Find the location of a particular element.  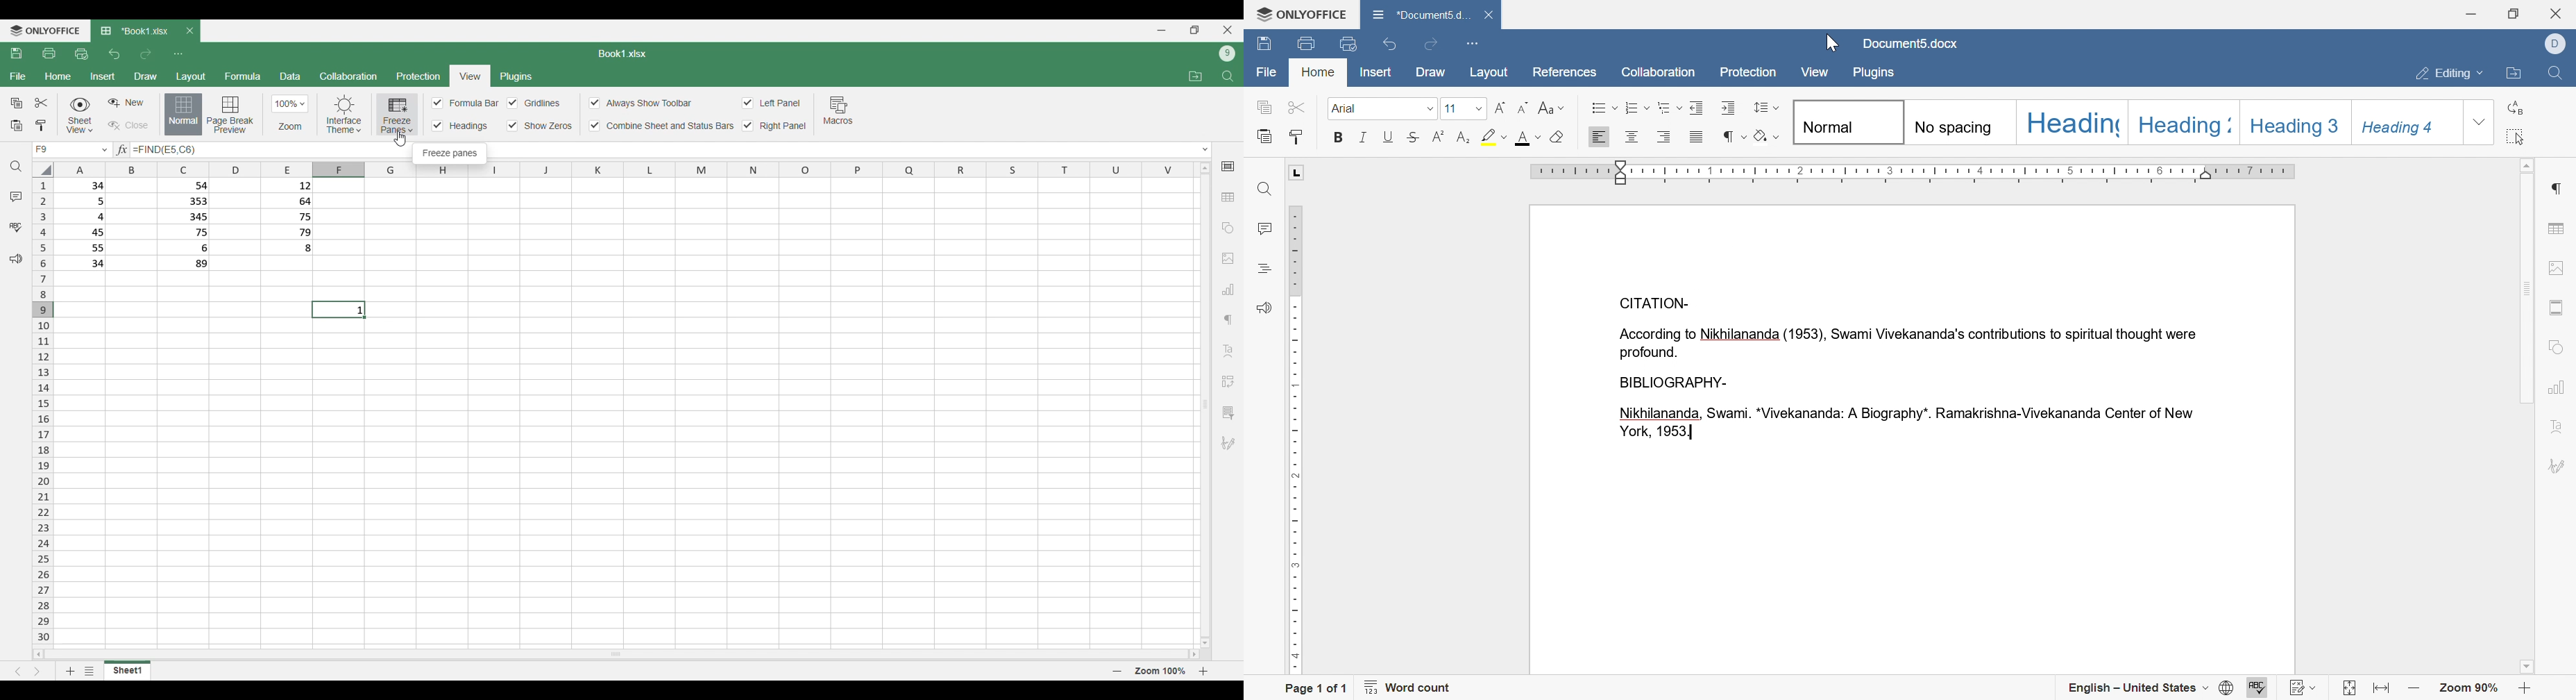

spell checking is located at coordinates (2260, 689).